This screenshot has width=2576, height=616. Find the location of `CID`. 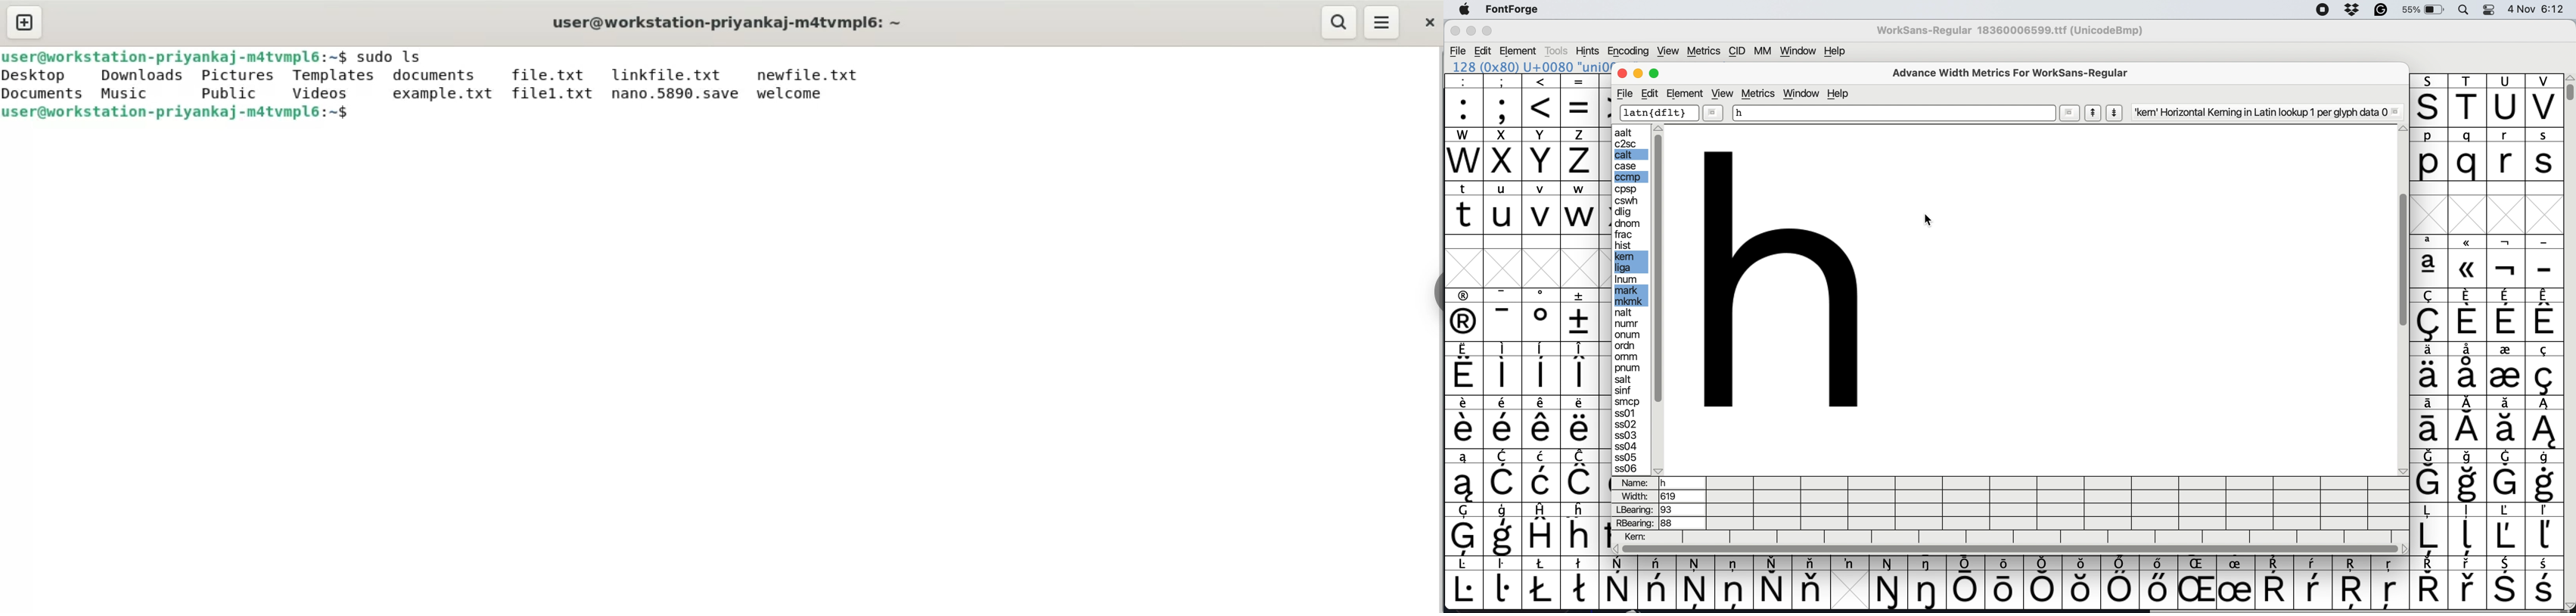

CID is located at coordinates (1738, 52).